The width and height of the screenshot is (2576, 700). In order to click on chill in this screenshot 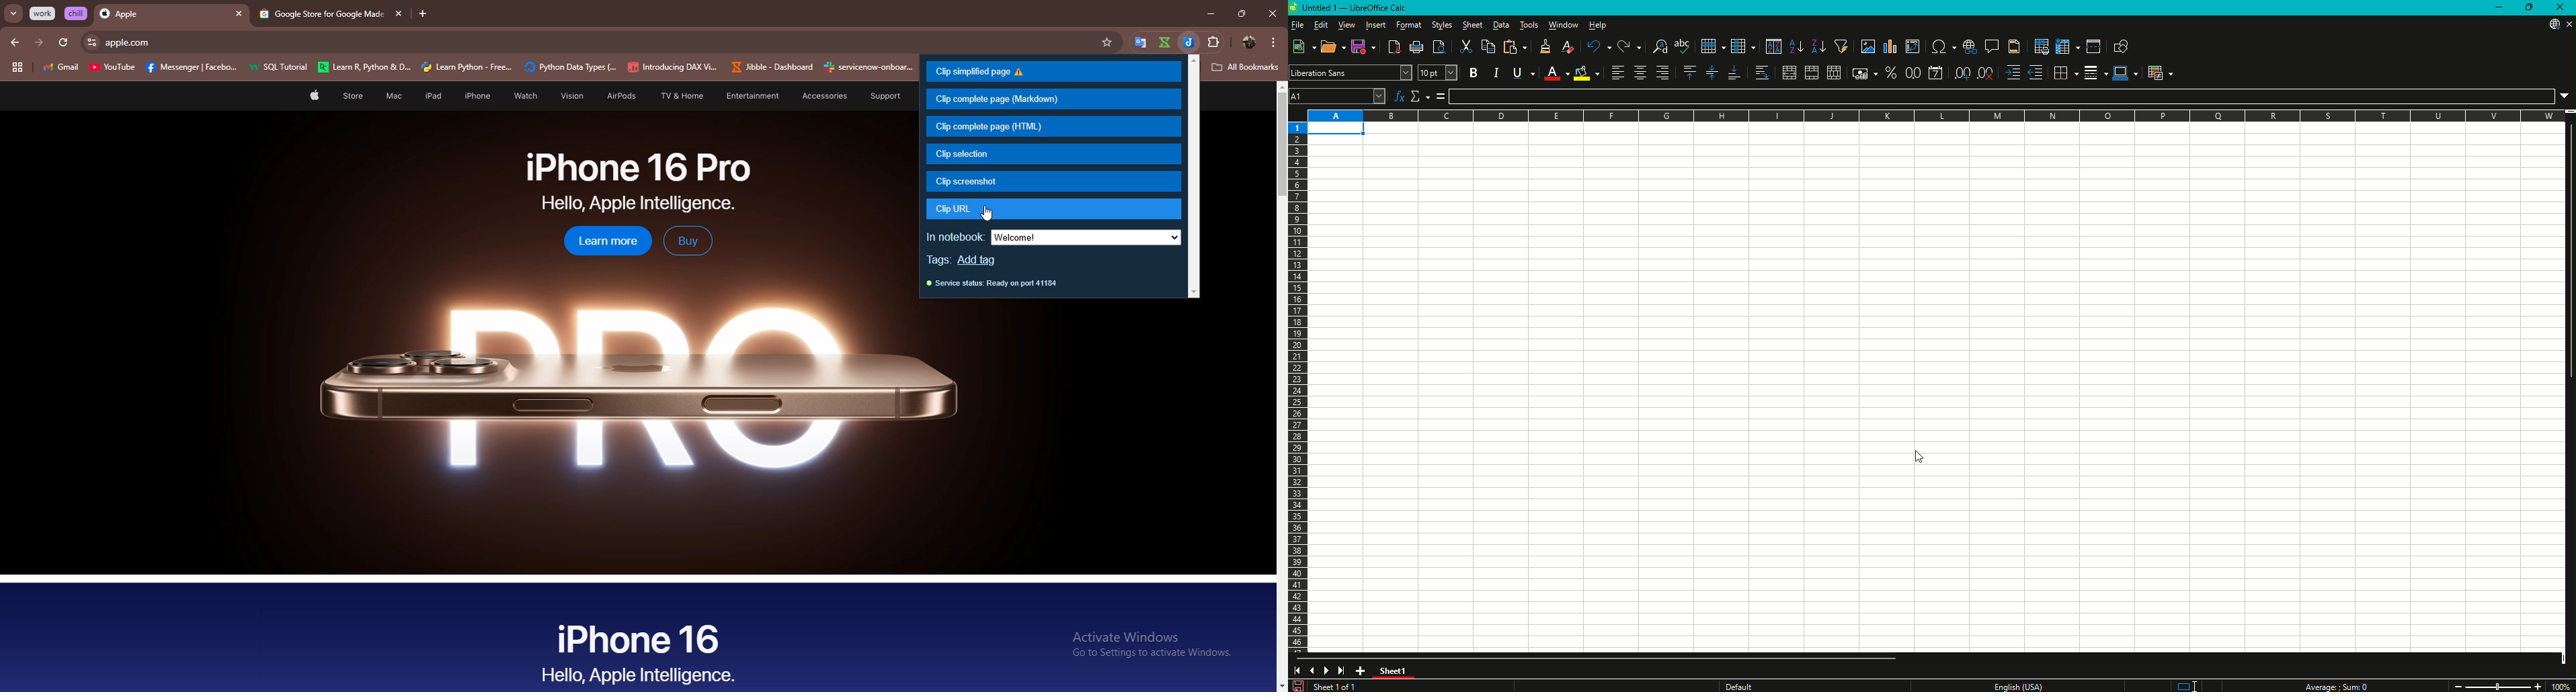, I will do `click(77, 13)`.